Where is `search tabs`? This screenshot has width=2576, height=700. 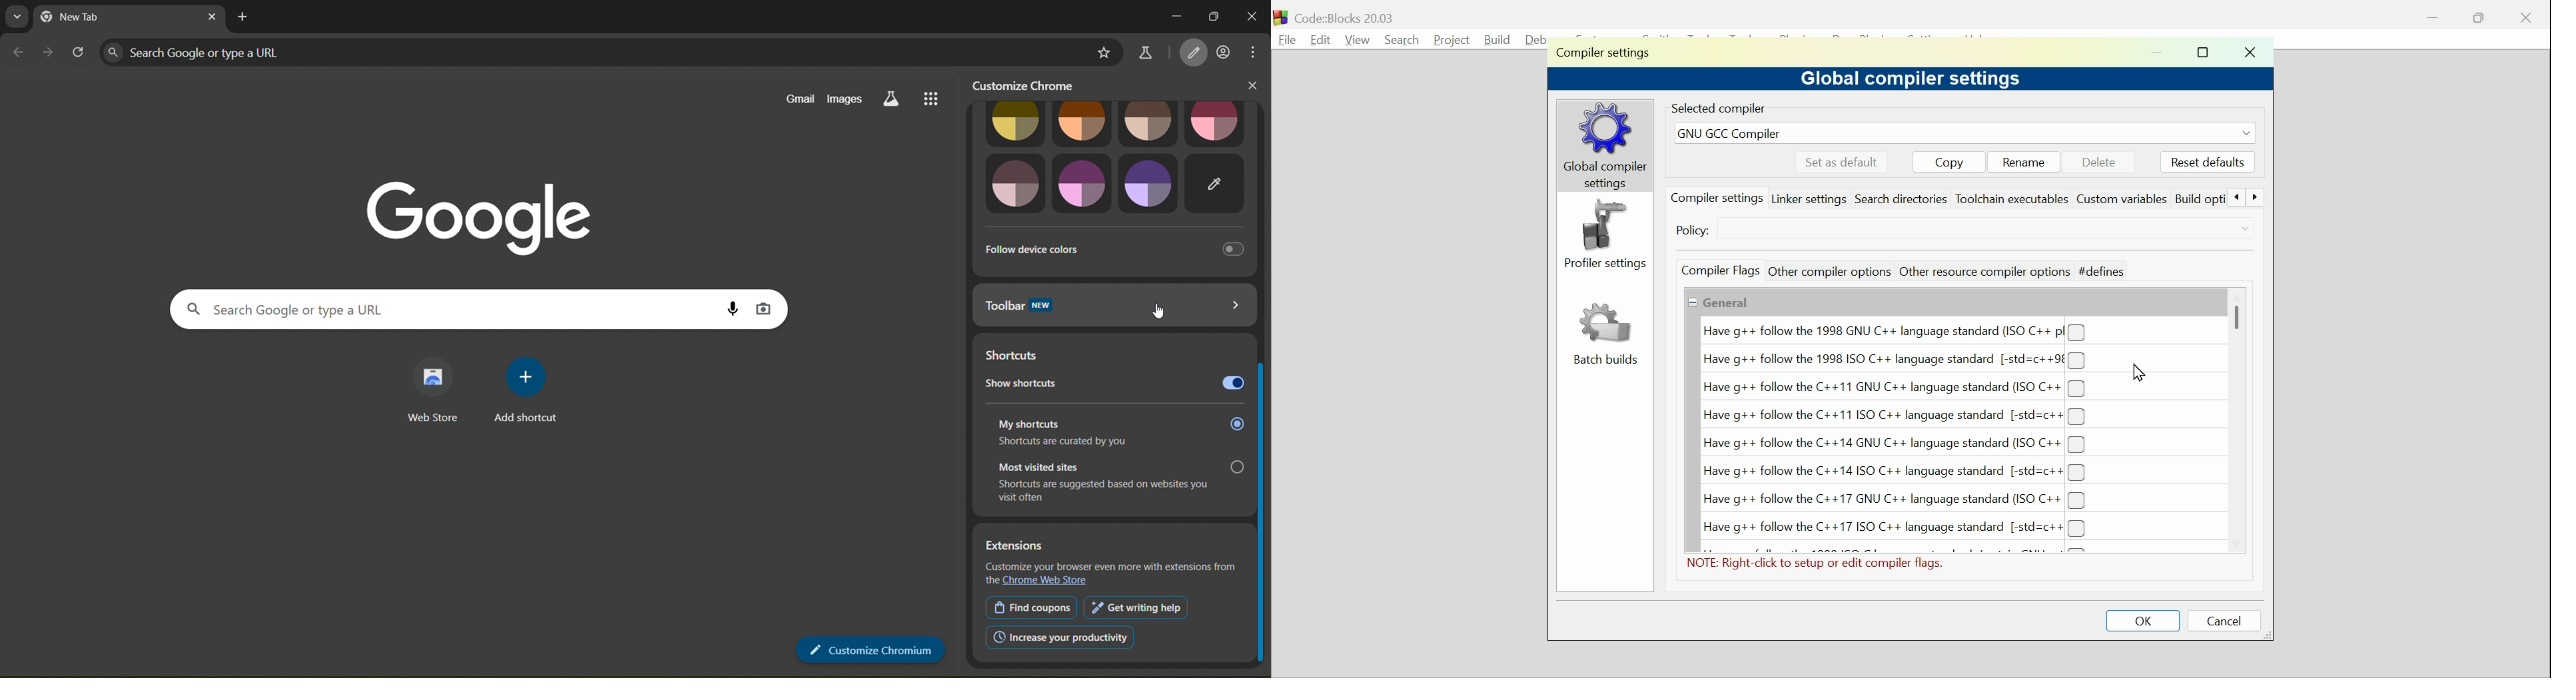 search tabs is located at coordinates (17, 16).